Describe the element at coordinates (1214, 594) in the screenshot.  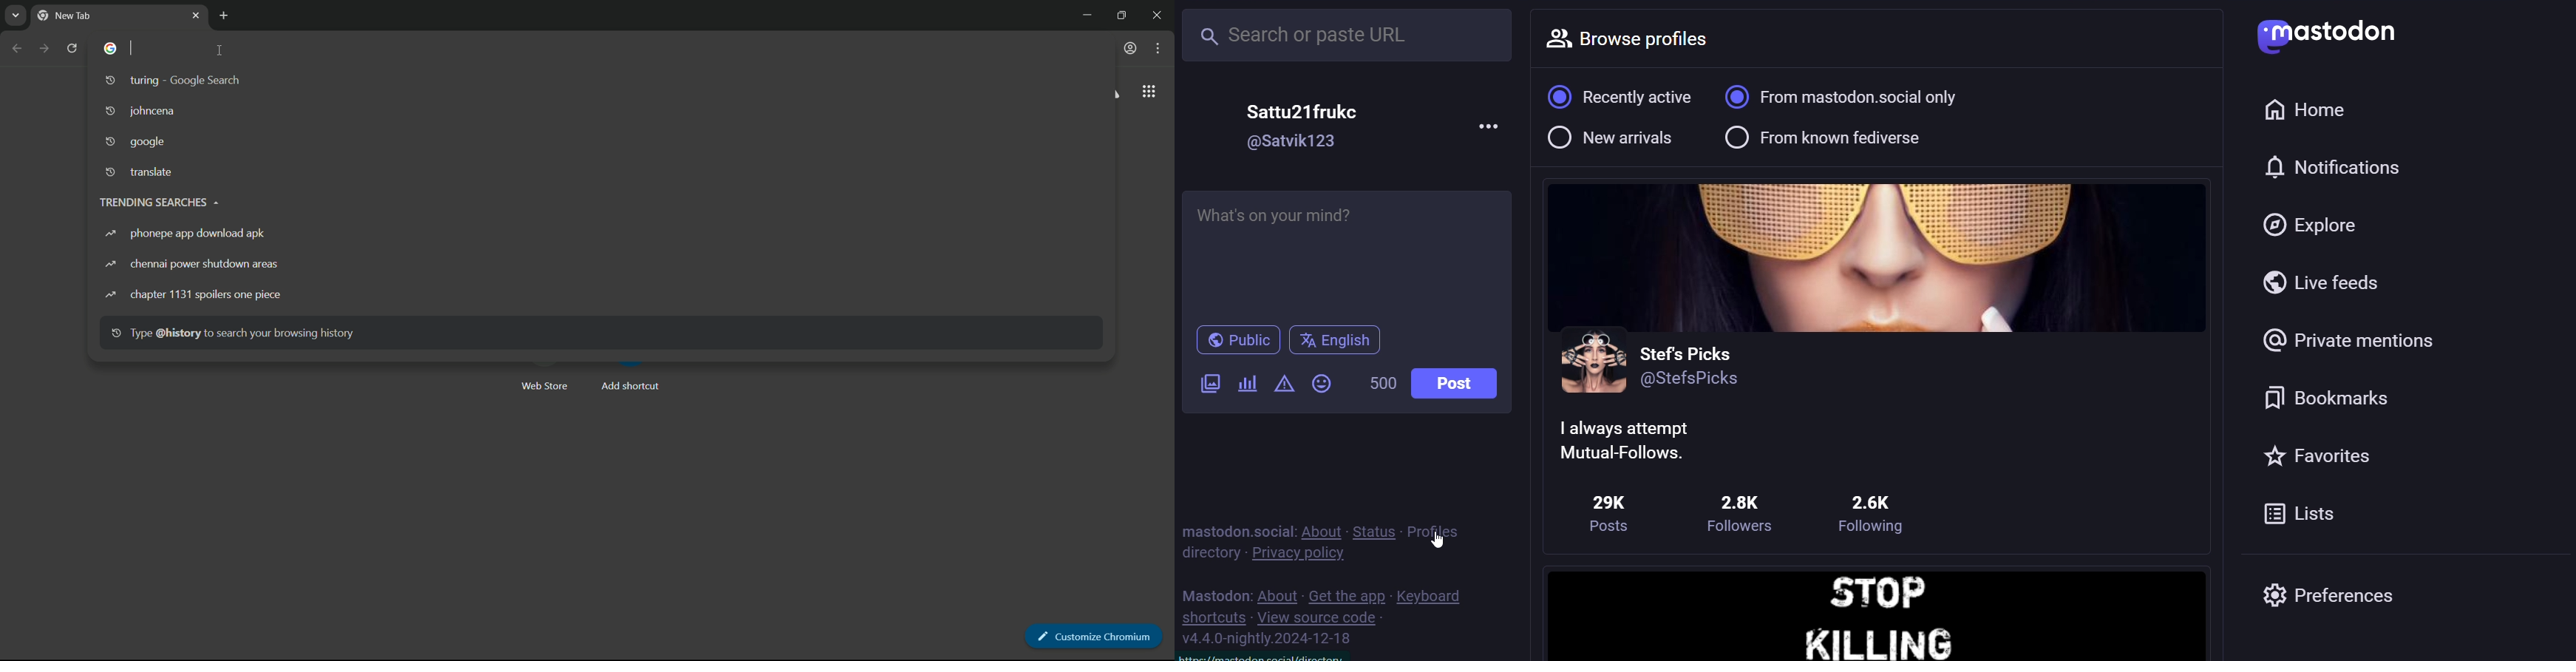
I see `mastodon` at that location.